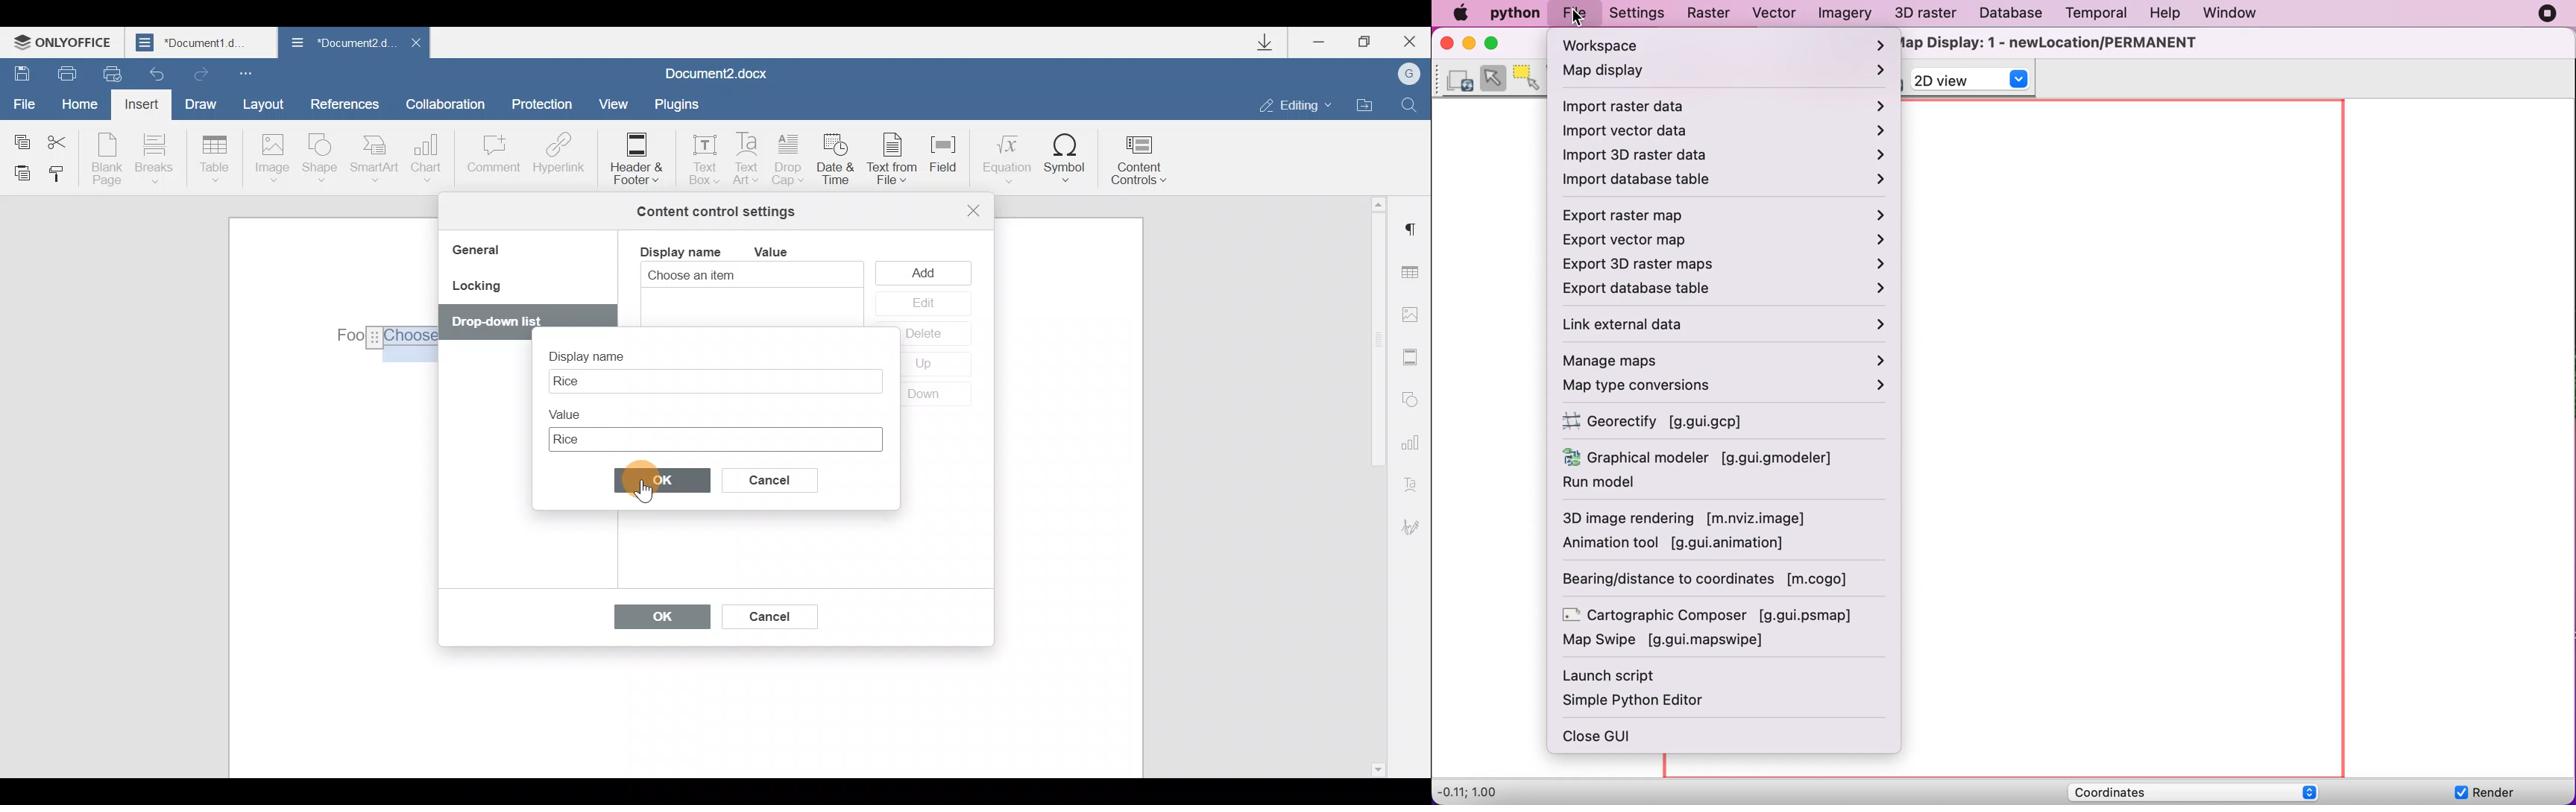 Image resolution: width=2576 pixels, height=812 pixels. I want to click on File, so click(25, 102).